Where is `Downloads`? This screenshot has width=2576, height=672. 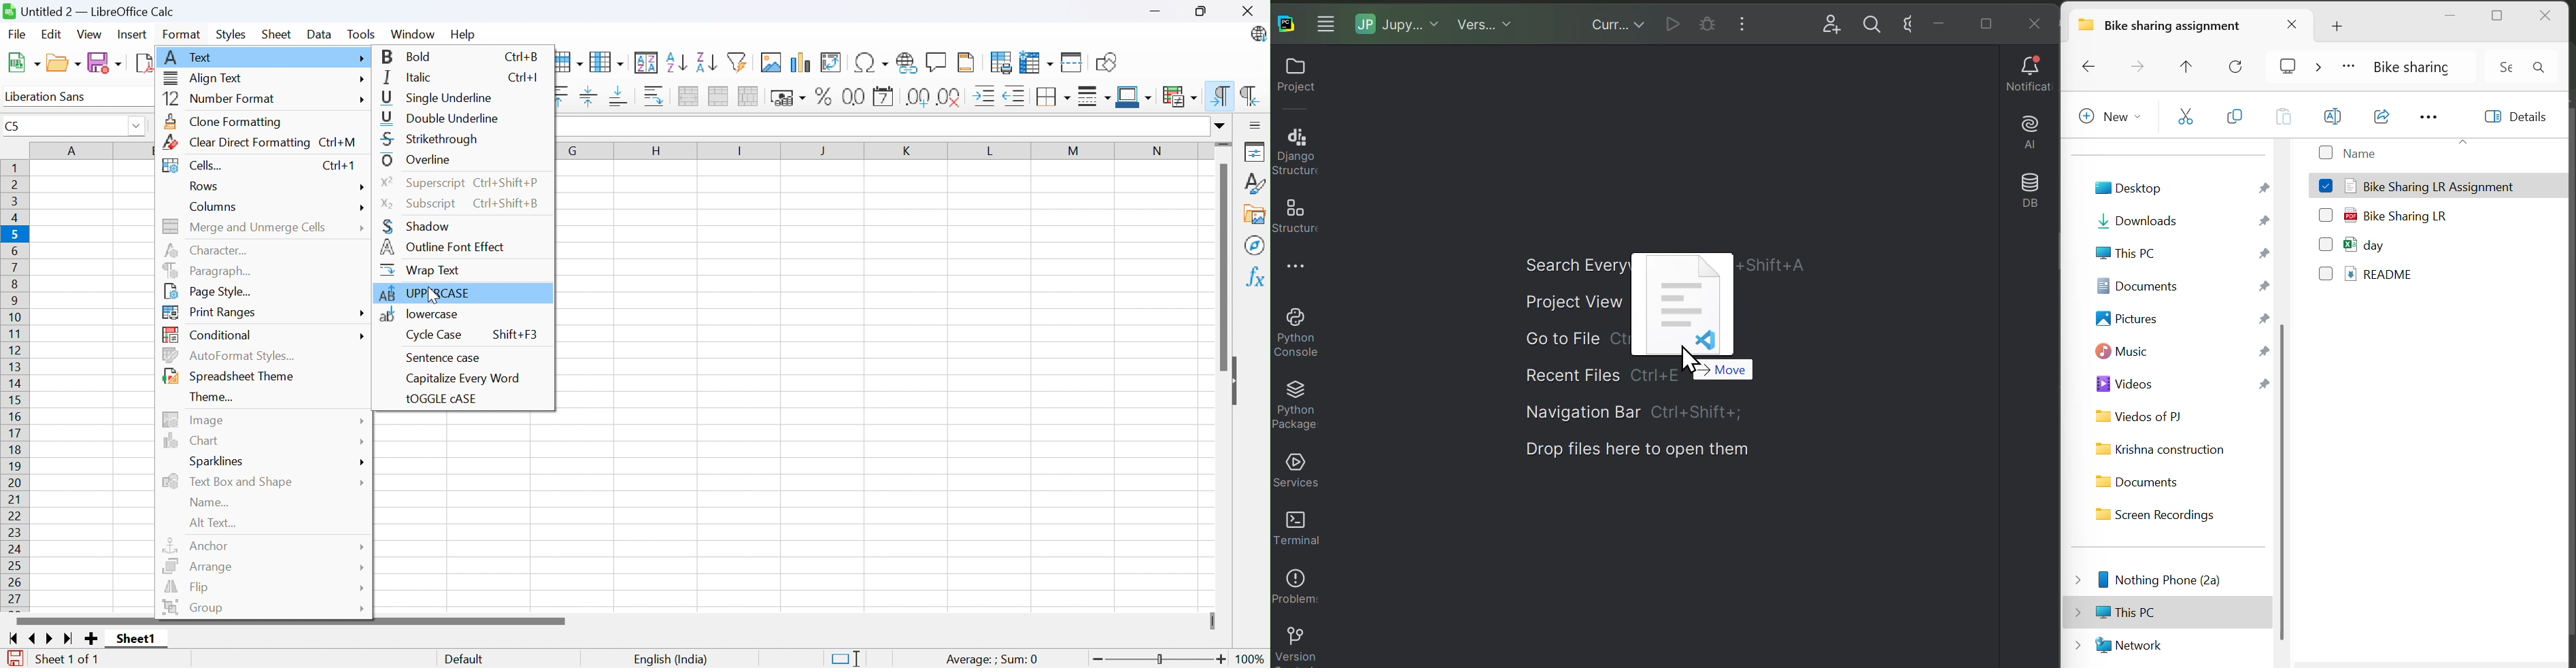
Downloads is located at coordinates (2178, 225).